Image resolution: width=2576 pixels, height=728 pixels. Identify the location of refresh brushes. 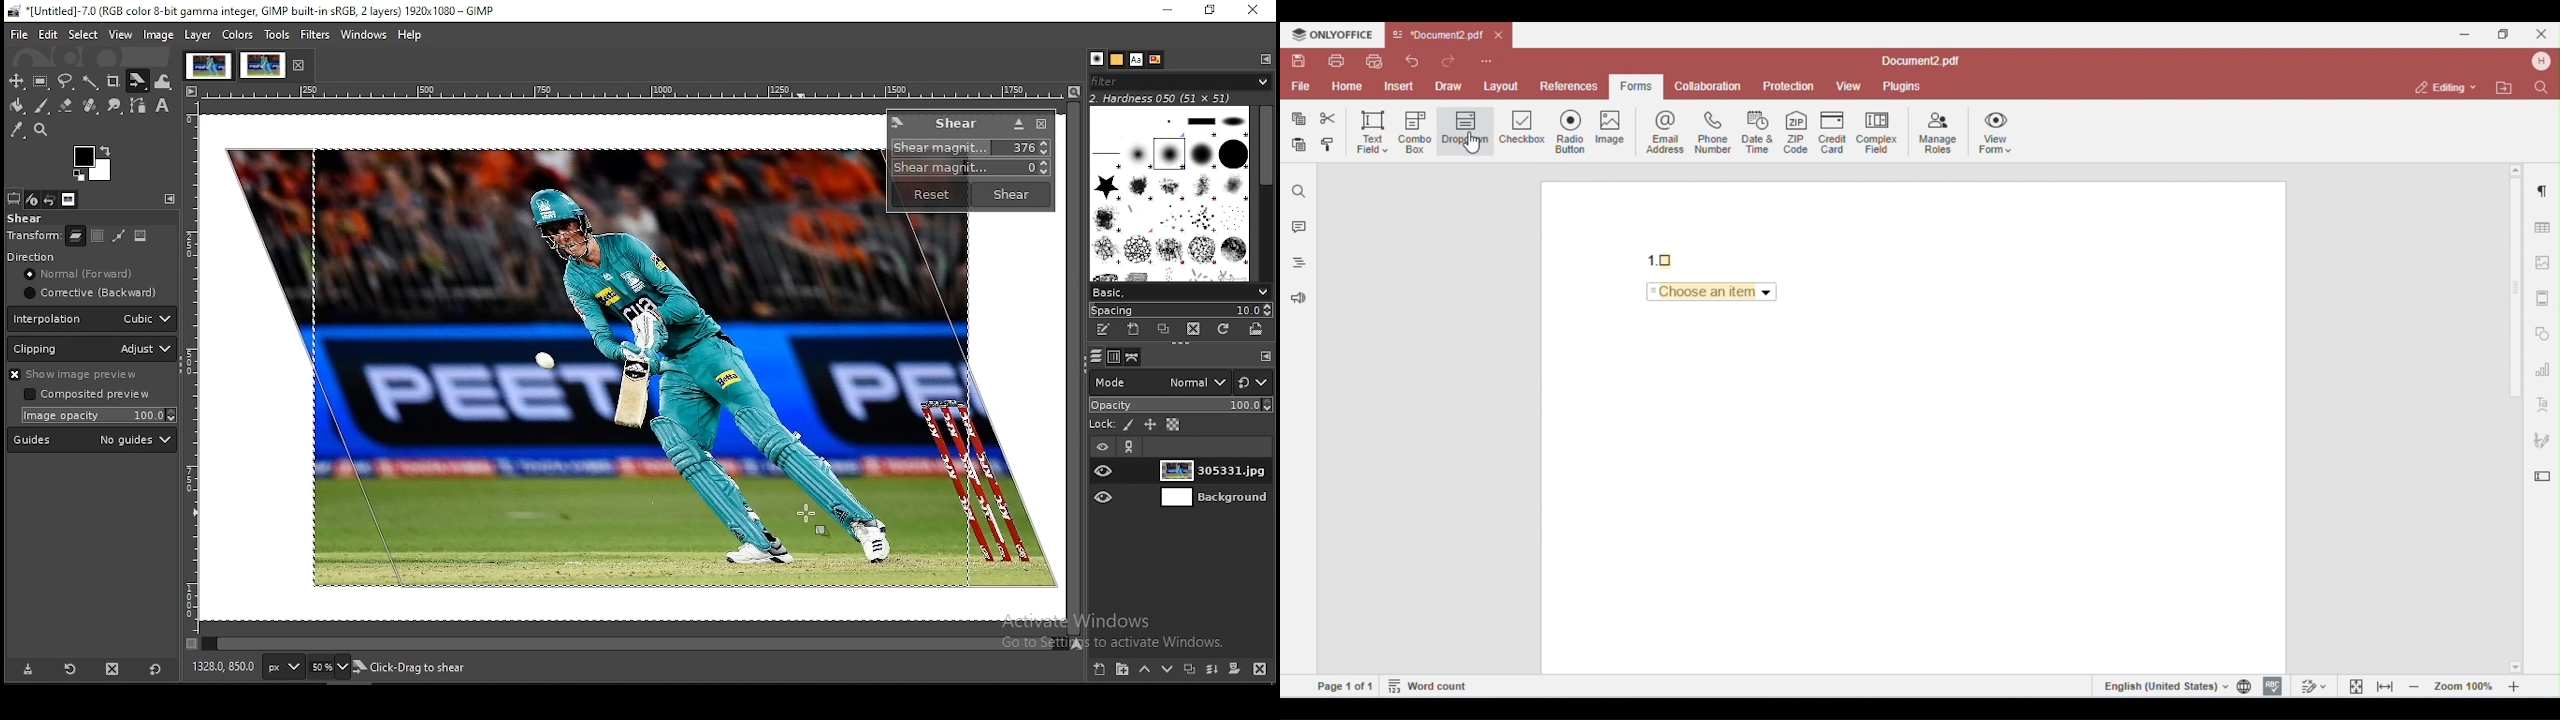
(1224, 330).